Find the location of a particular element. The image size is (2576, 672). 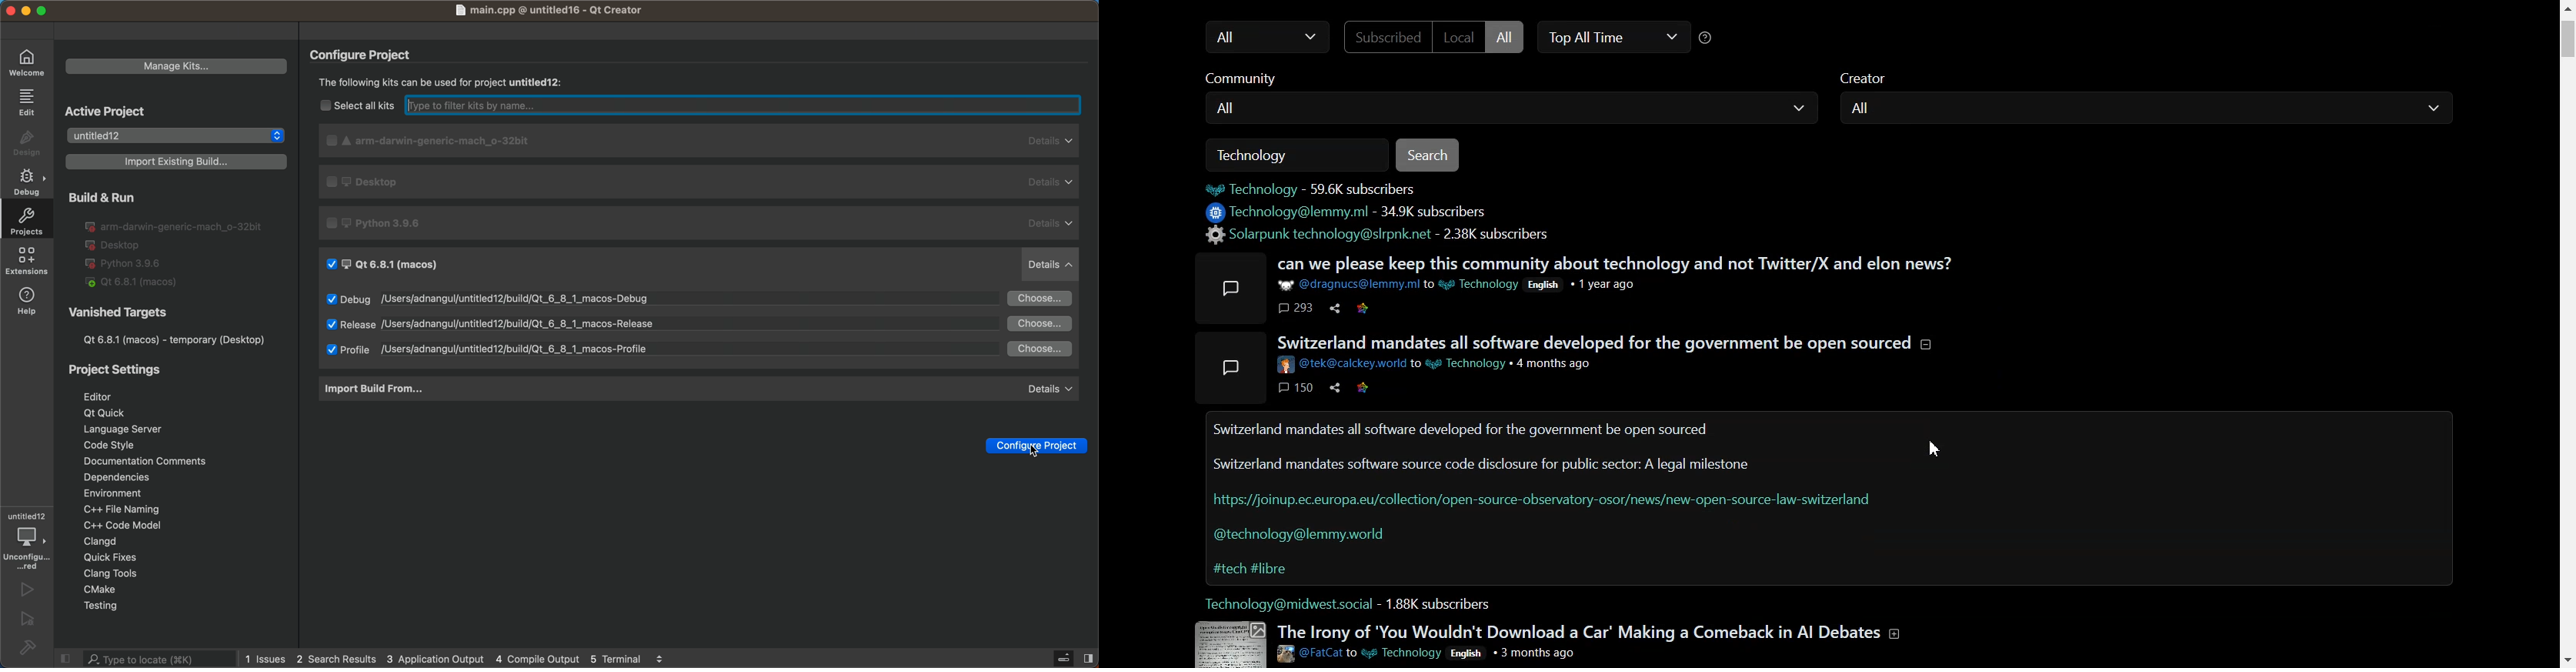

search is located at coordinates (148, 659).